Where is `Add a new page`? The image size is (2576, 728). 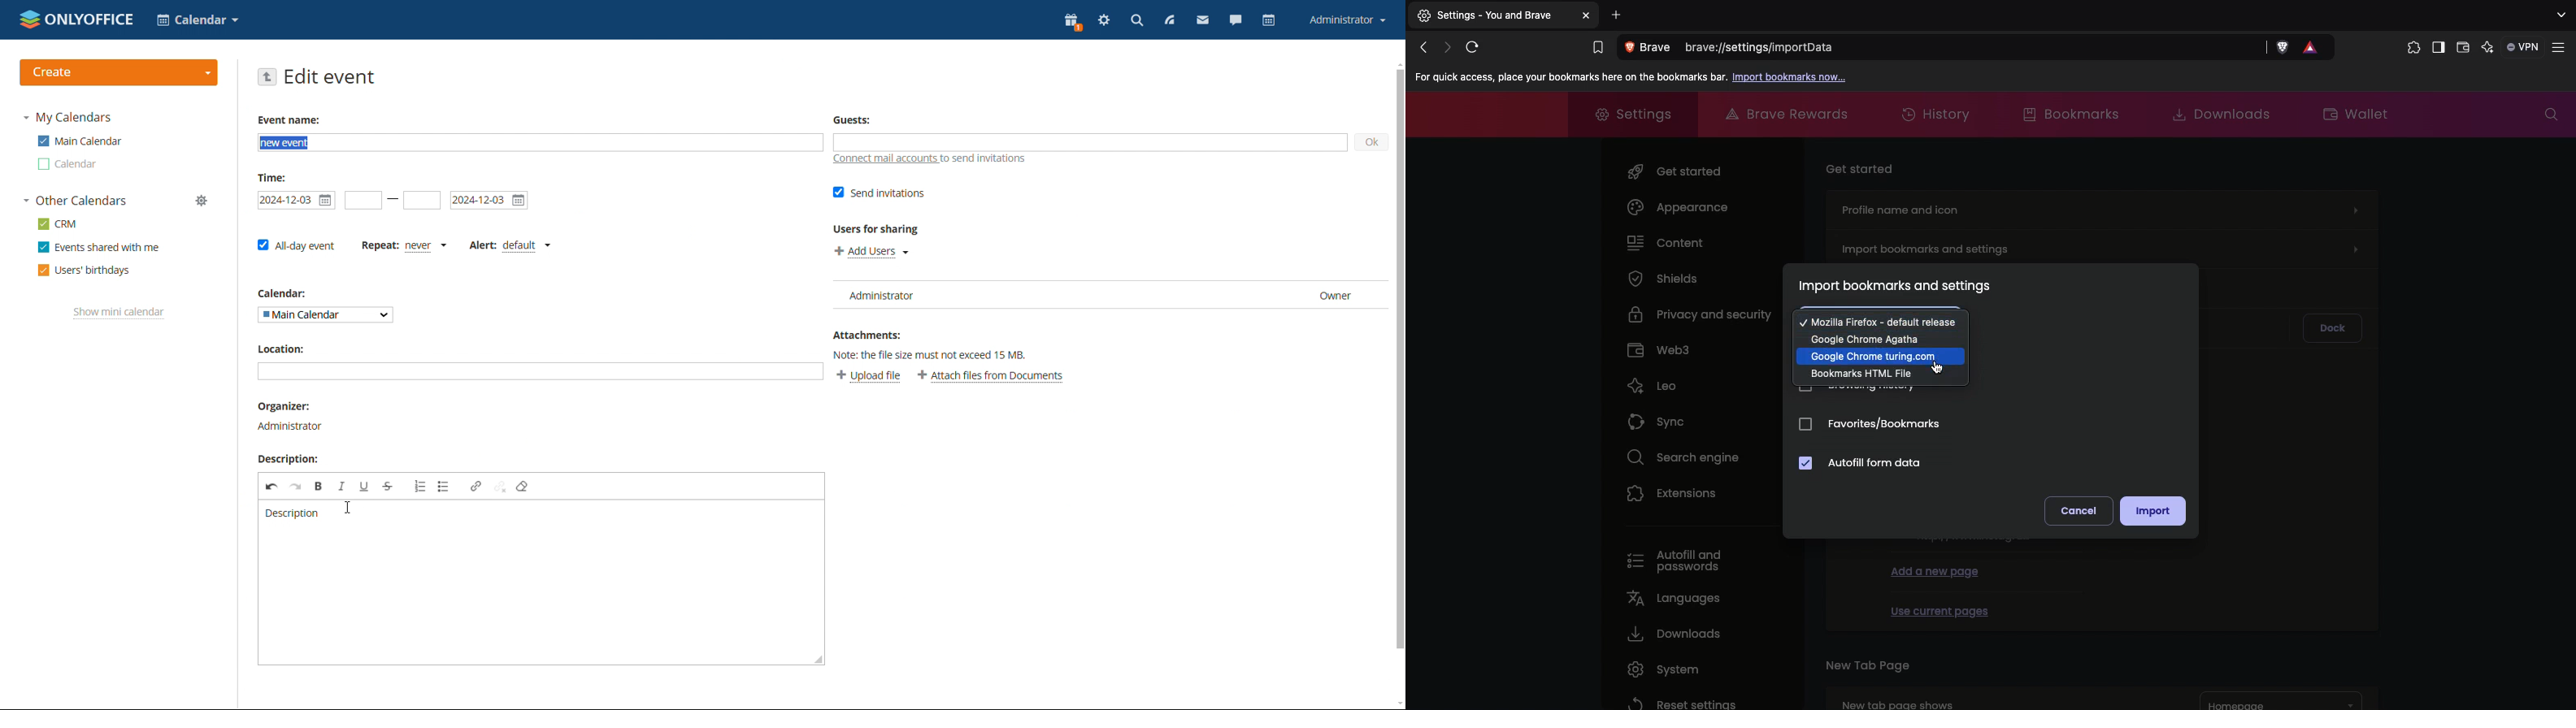 Add a new page is located at coordinates (1935, 570).